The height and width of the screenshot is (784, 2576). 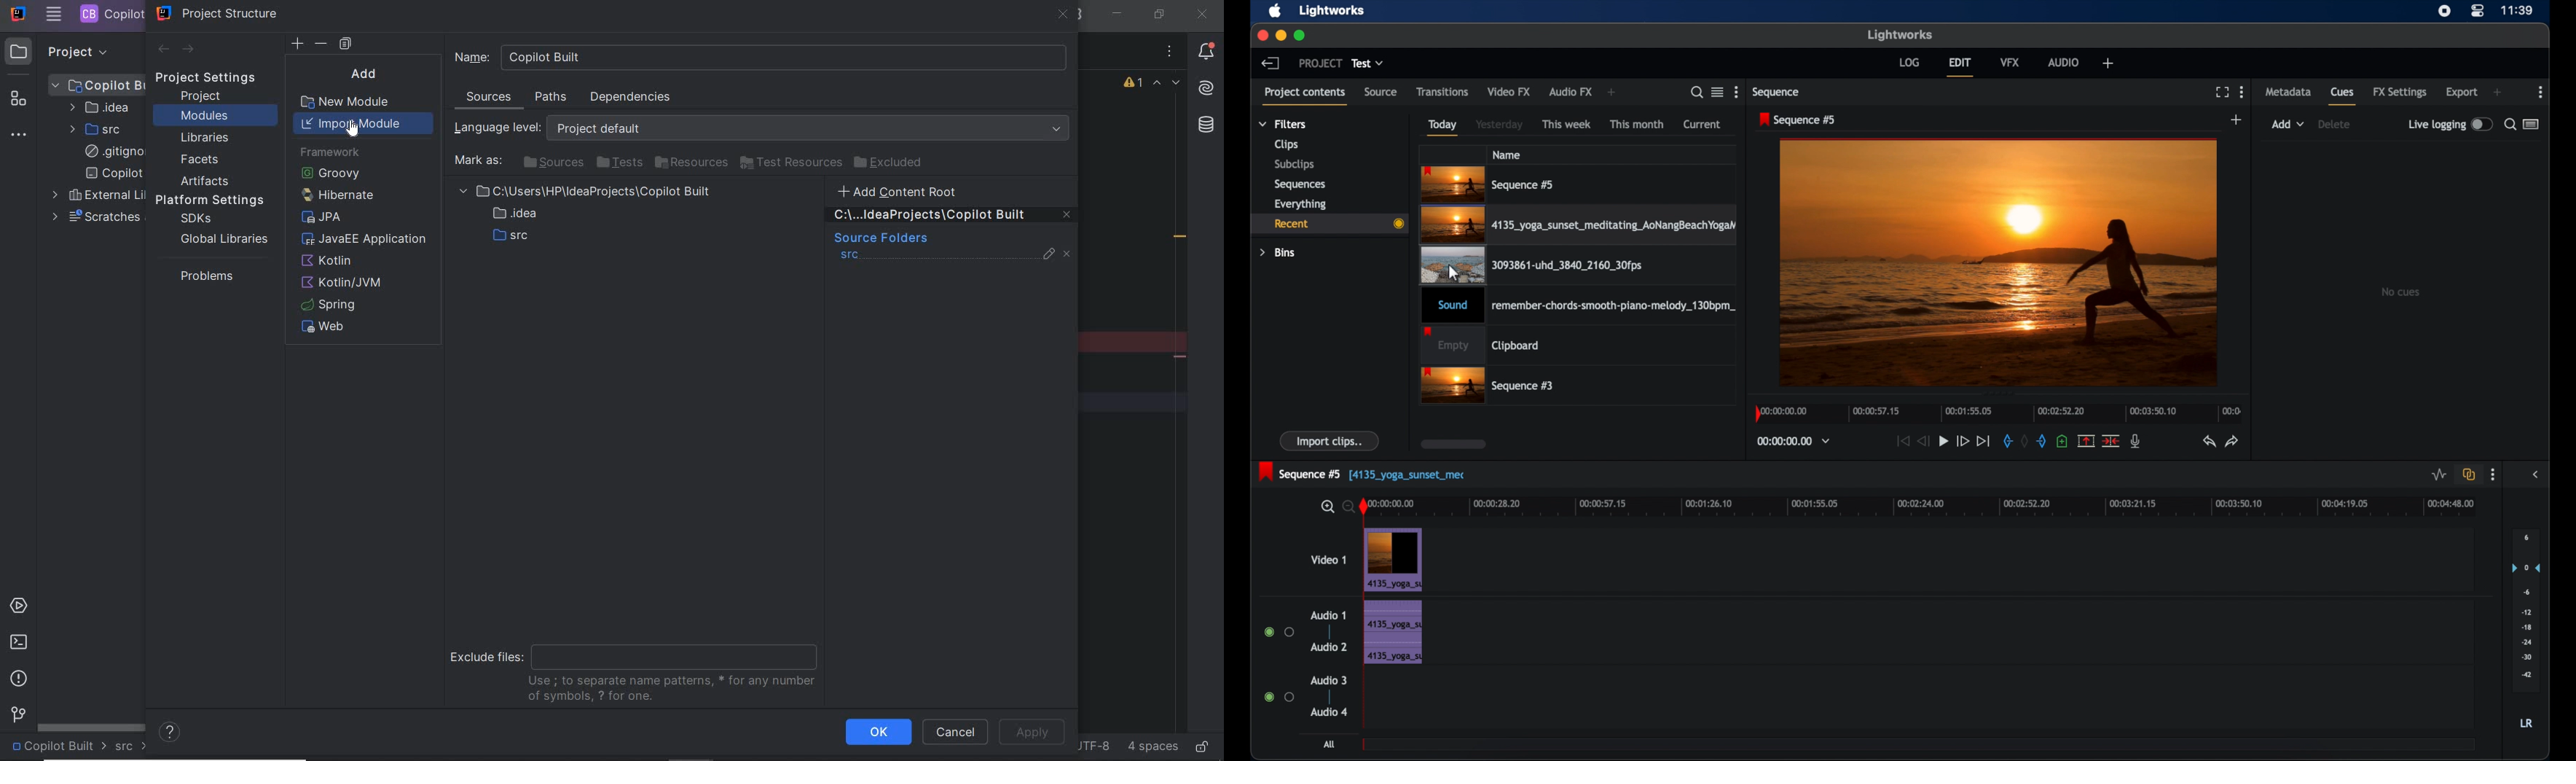 I want to click on LR, so click(x=2526, y=723).